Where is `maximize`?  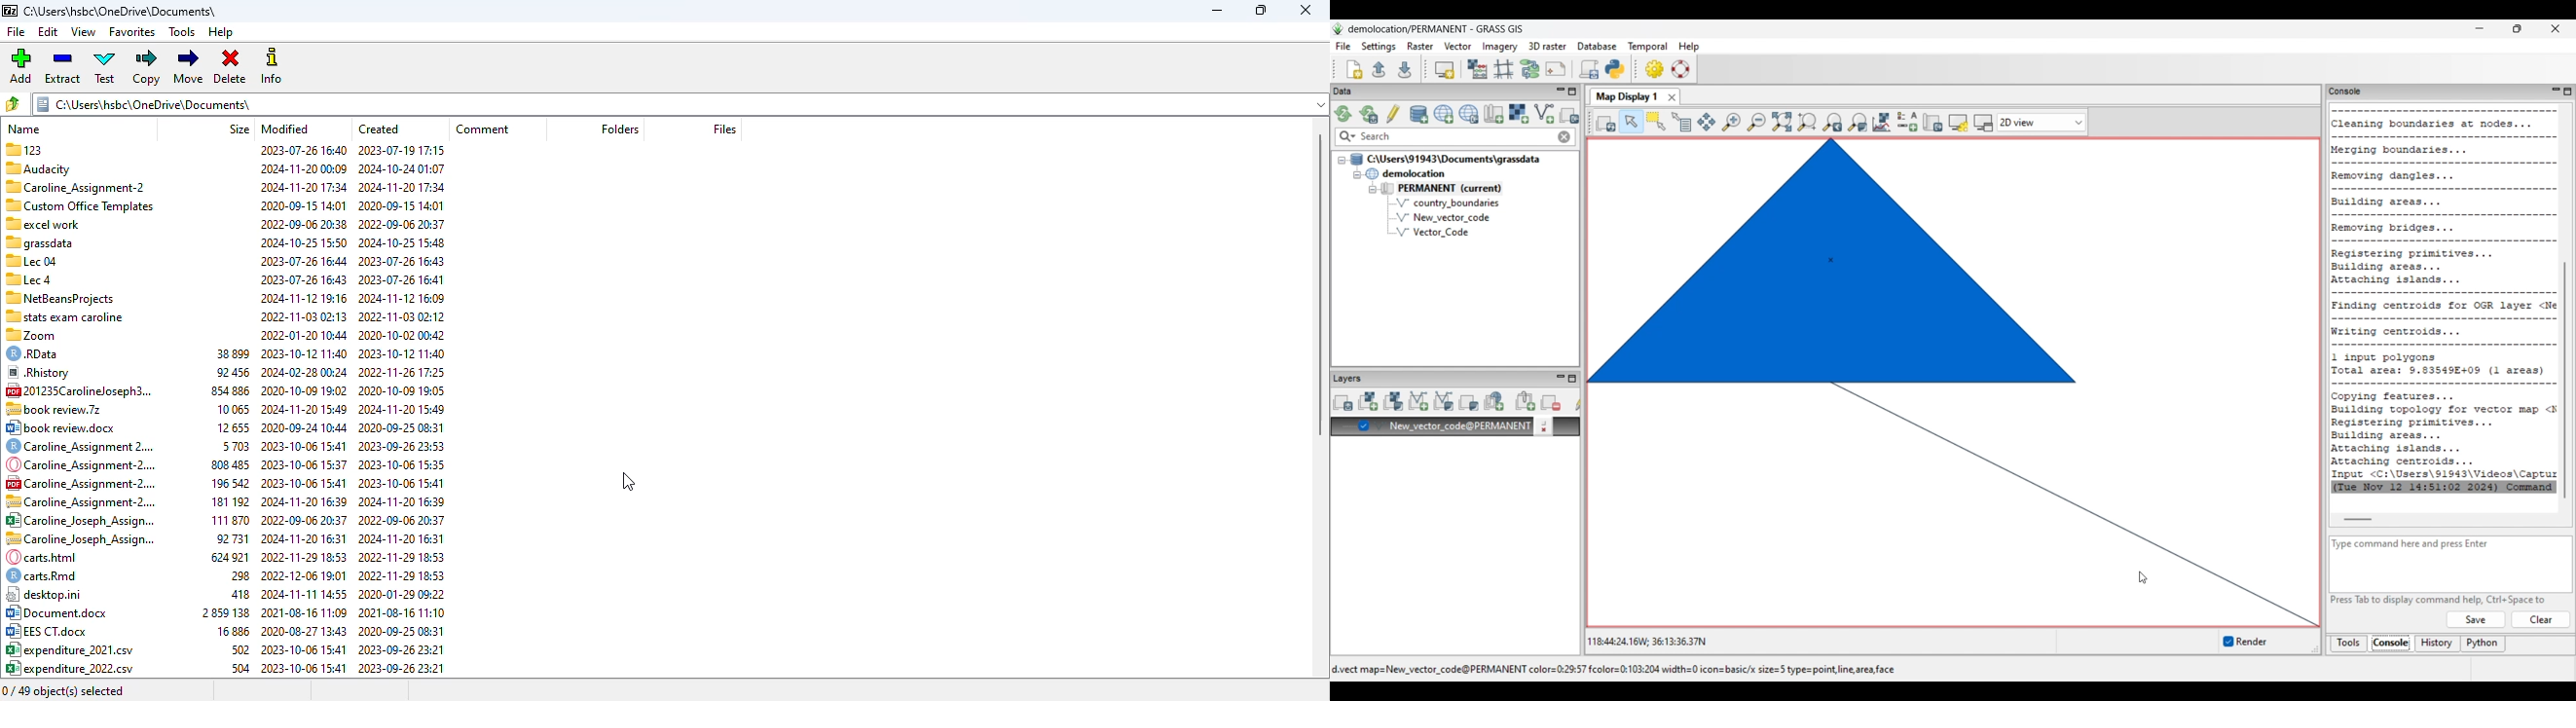
maximize is located at coordinates (1260, 11).